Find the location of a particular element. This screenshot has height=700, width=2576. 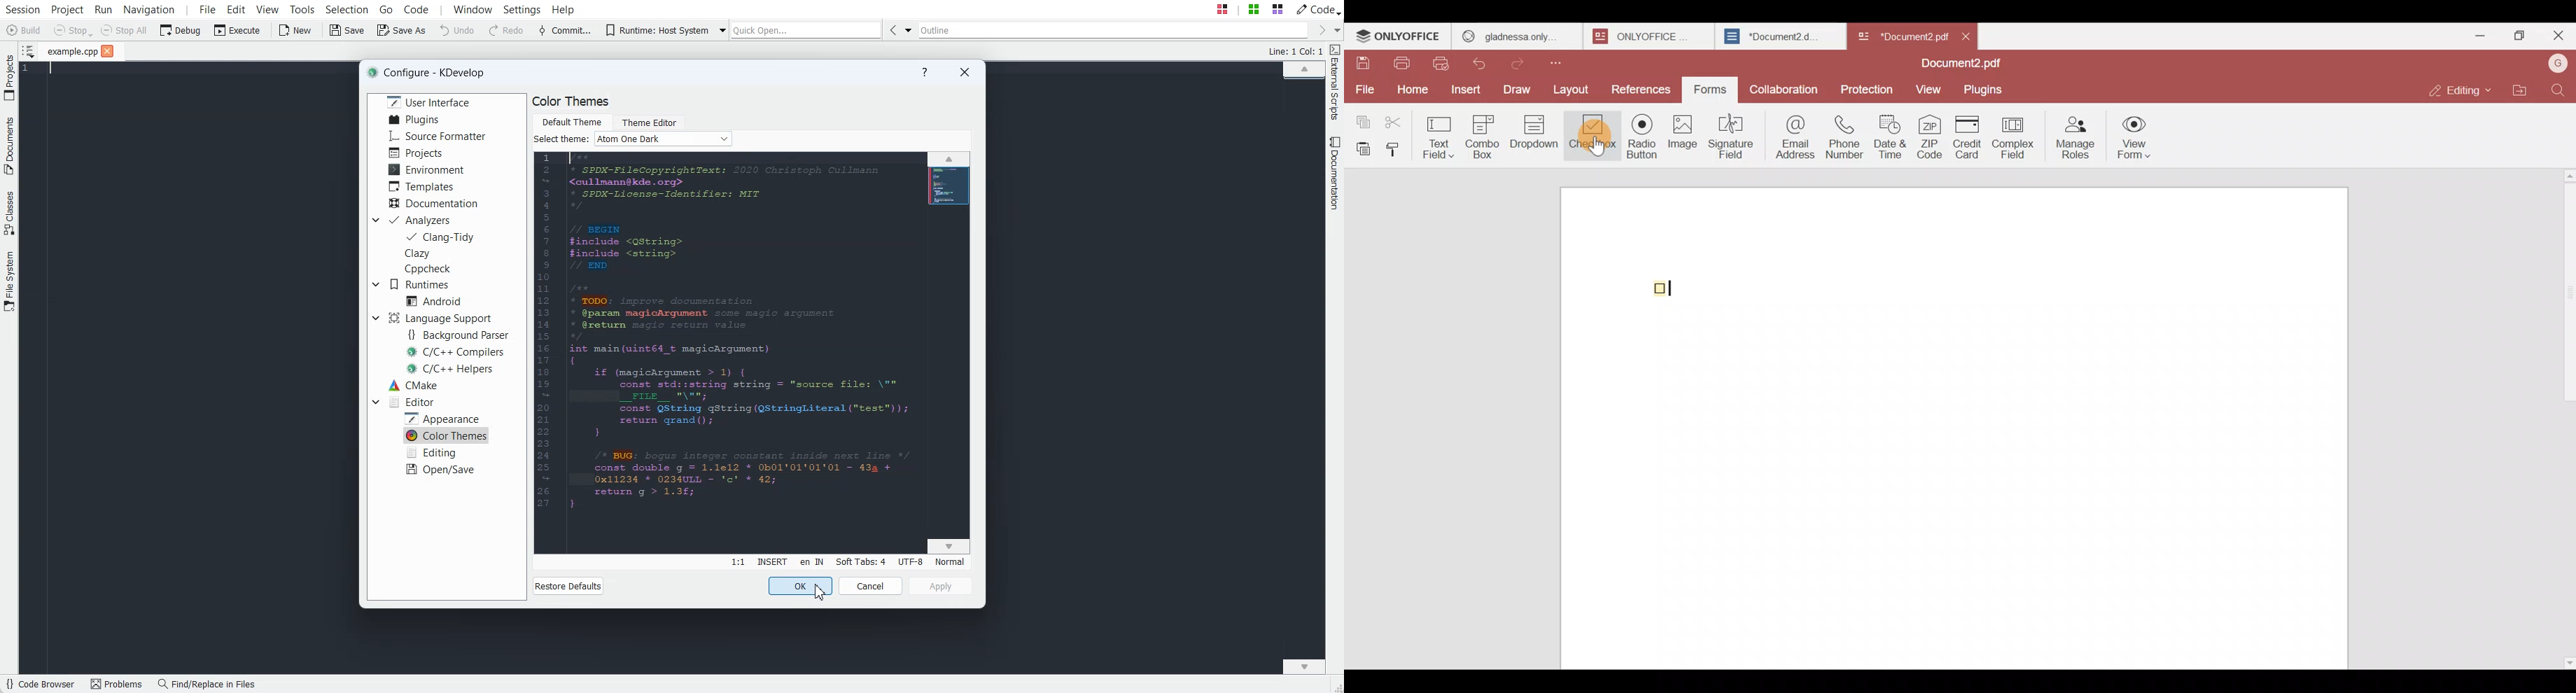

Environment is located at coordinates (428, 169).